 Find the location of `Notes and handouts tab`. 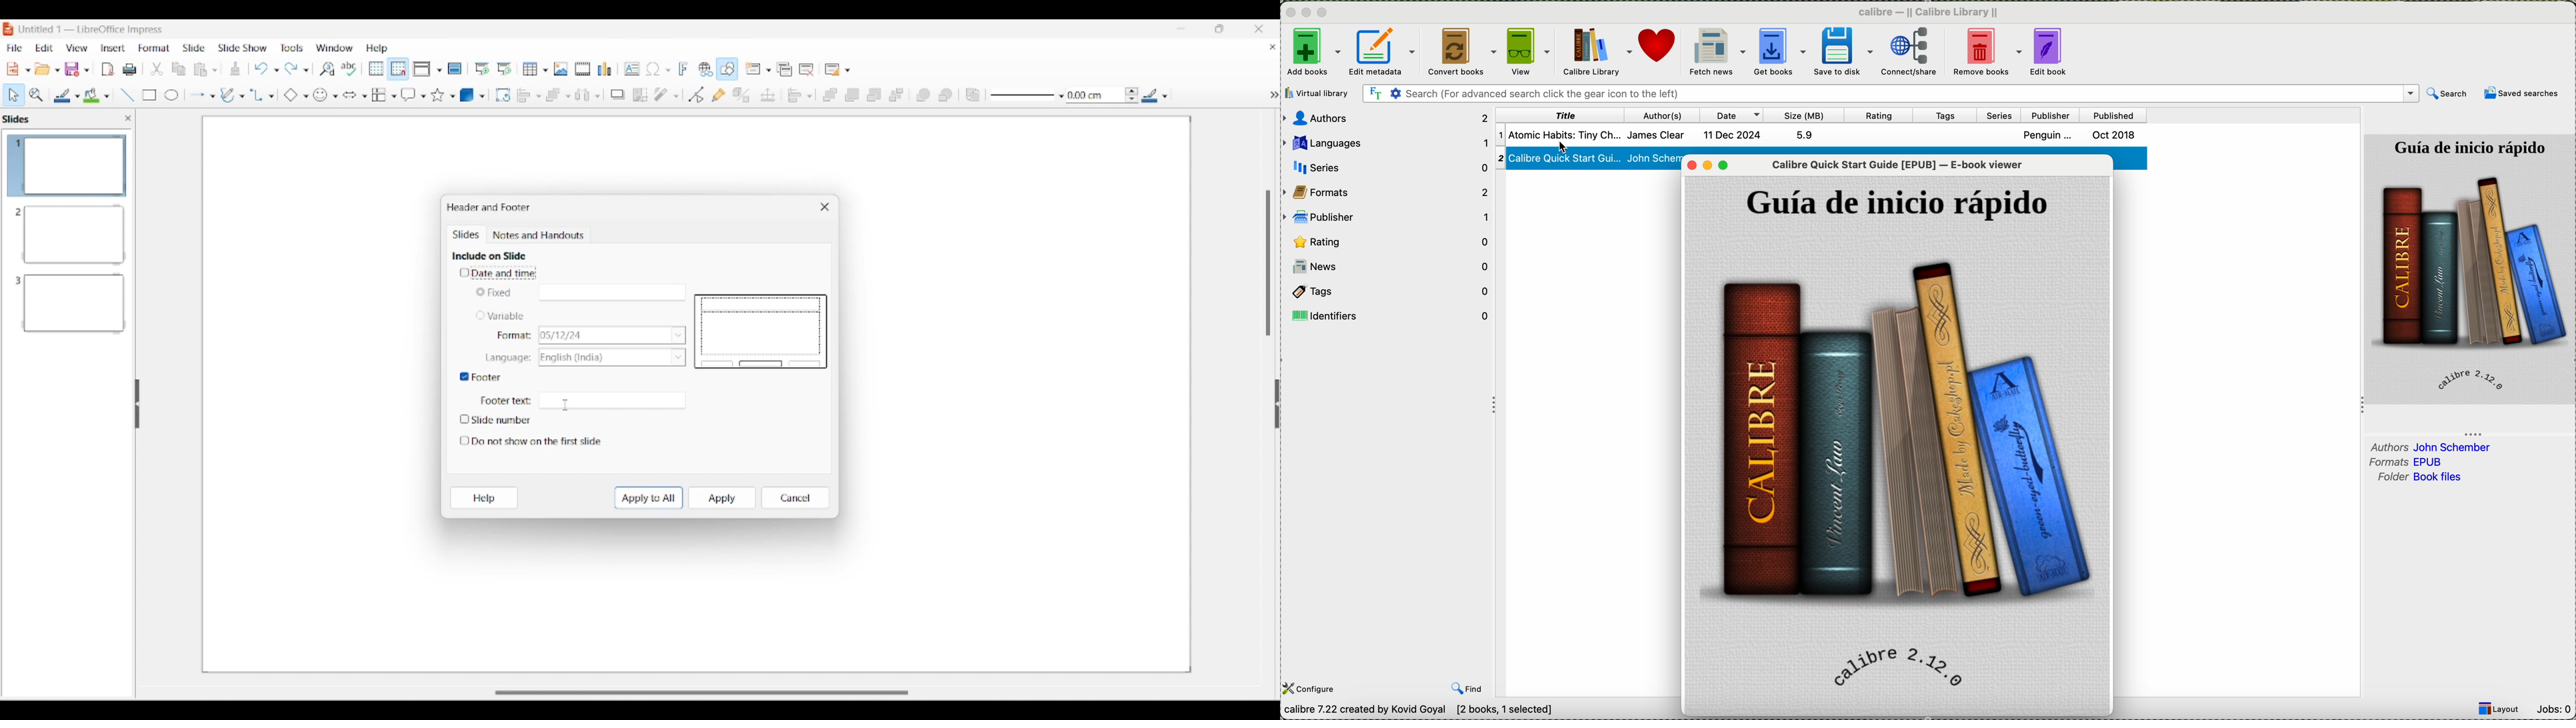

Notes and handouts tab is located at coordinates (540, 235).